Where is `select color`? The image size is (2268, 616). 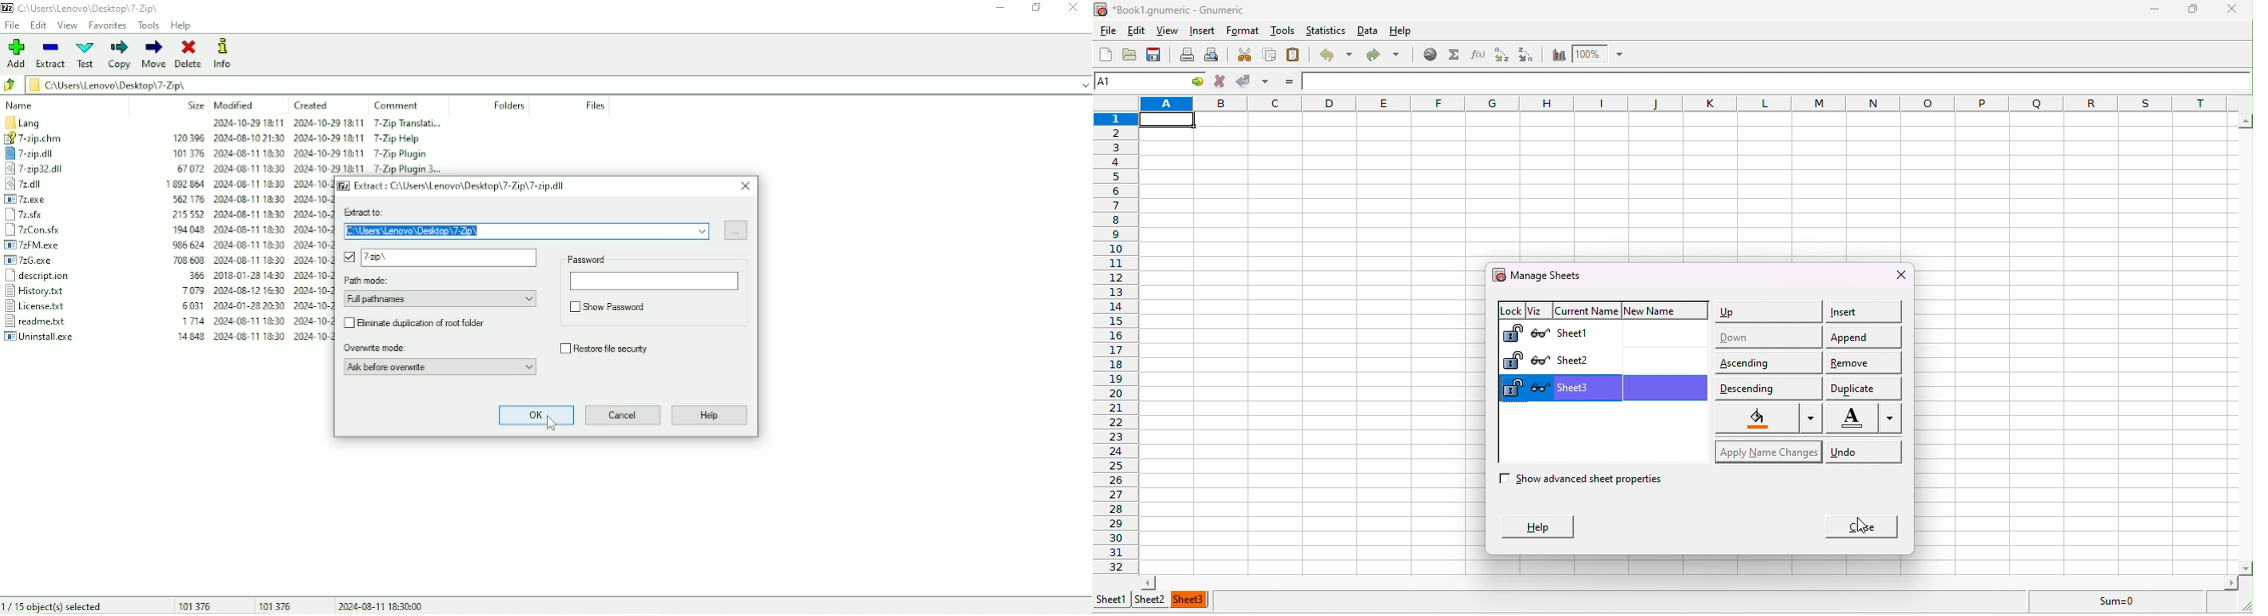 select color is located at coordinates (1763, 419).